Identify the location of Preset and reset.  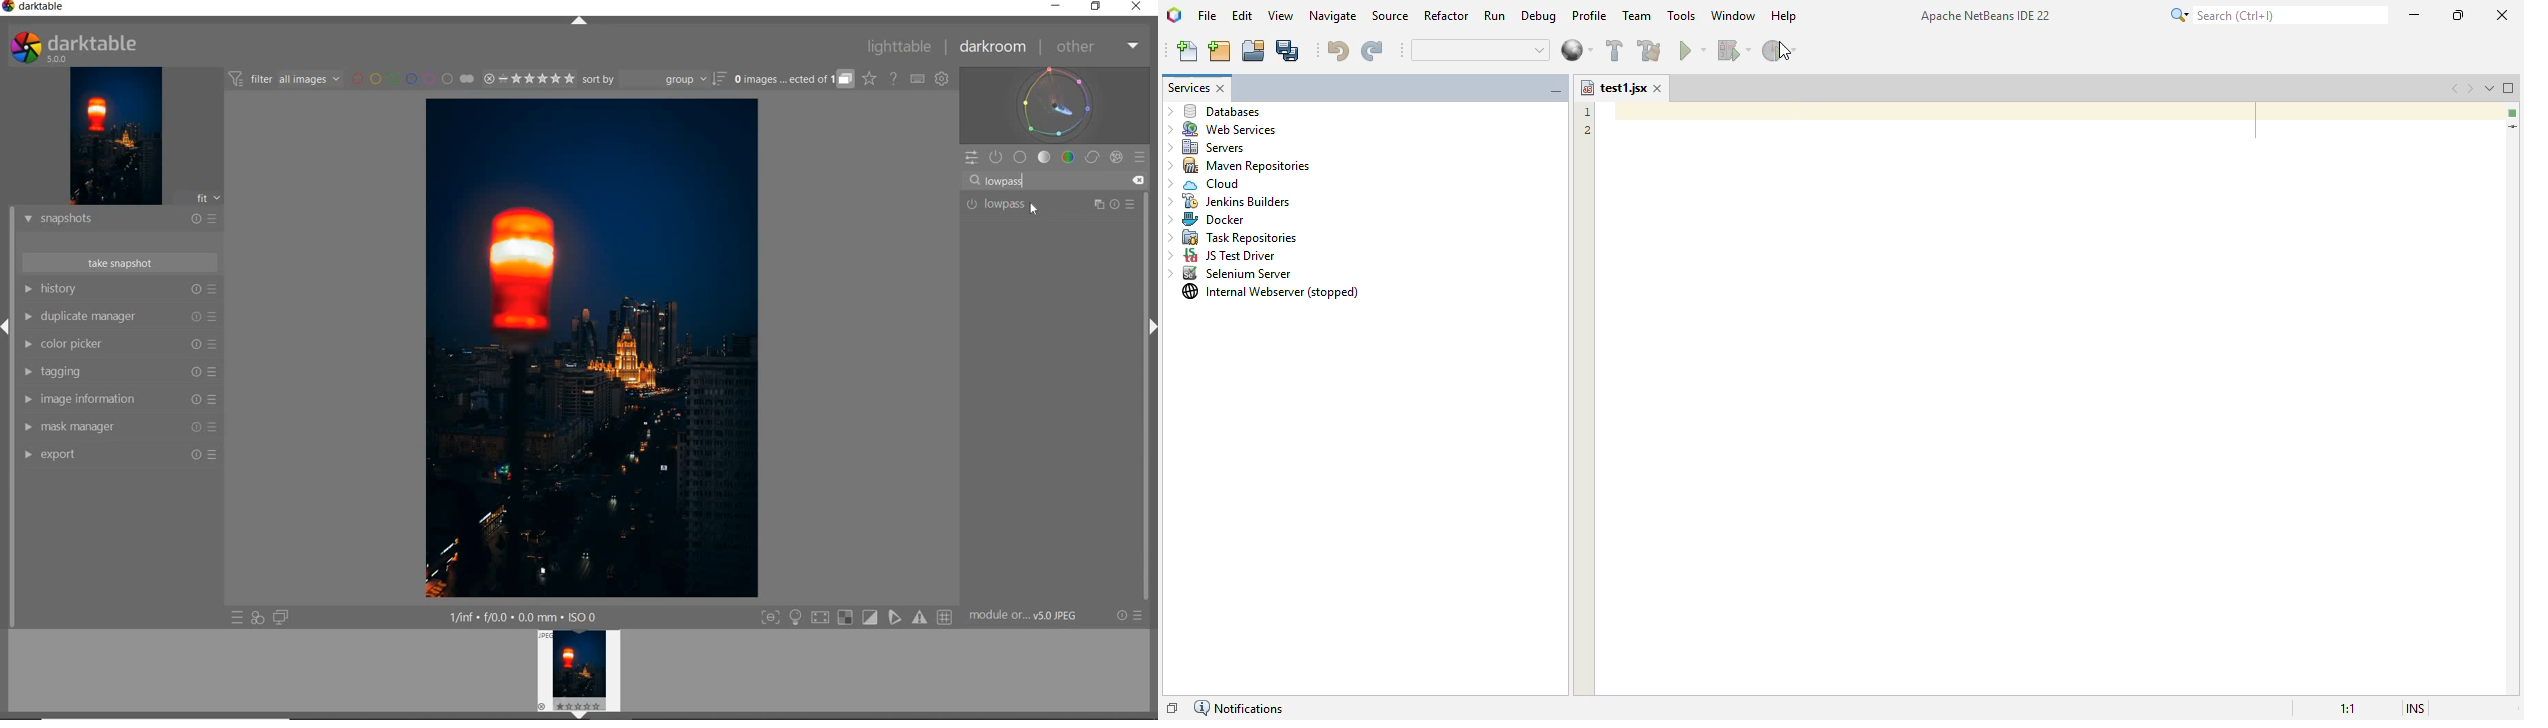
(220, 454).